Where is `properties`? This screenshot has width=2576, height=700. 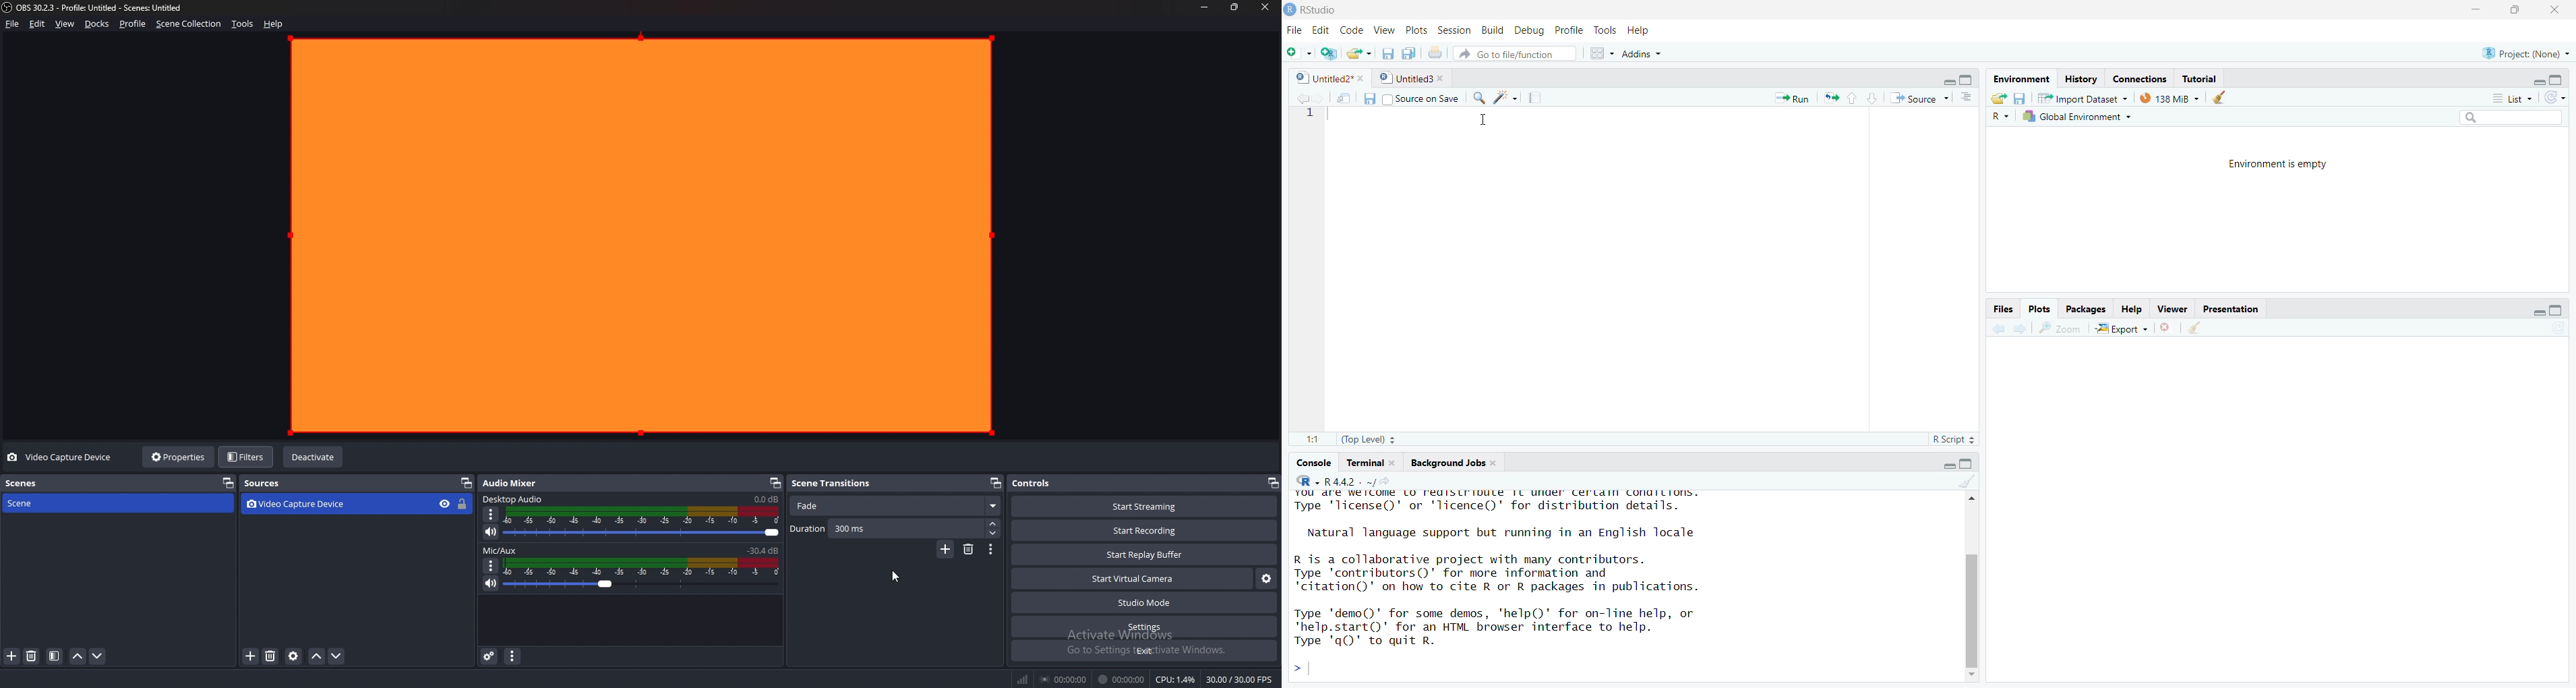 properties is located at coordinates (180, 456).